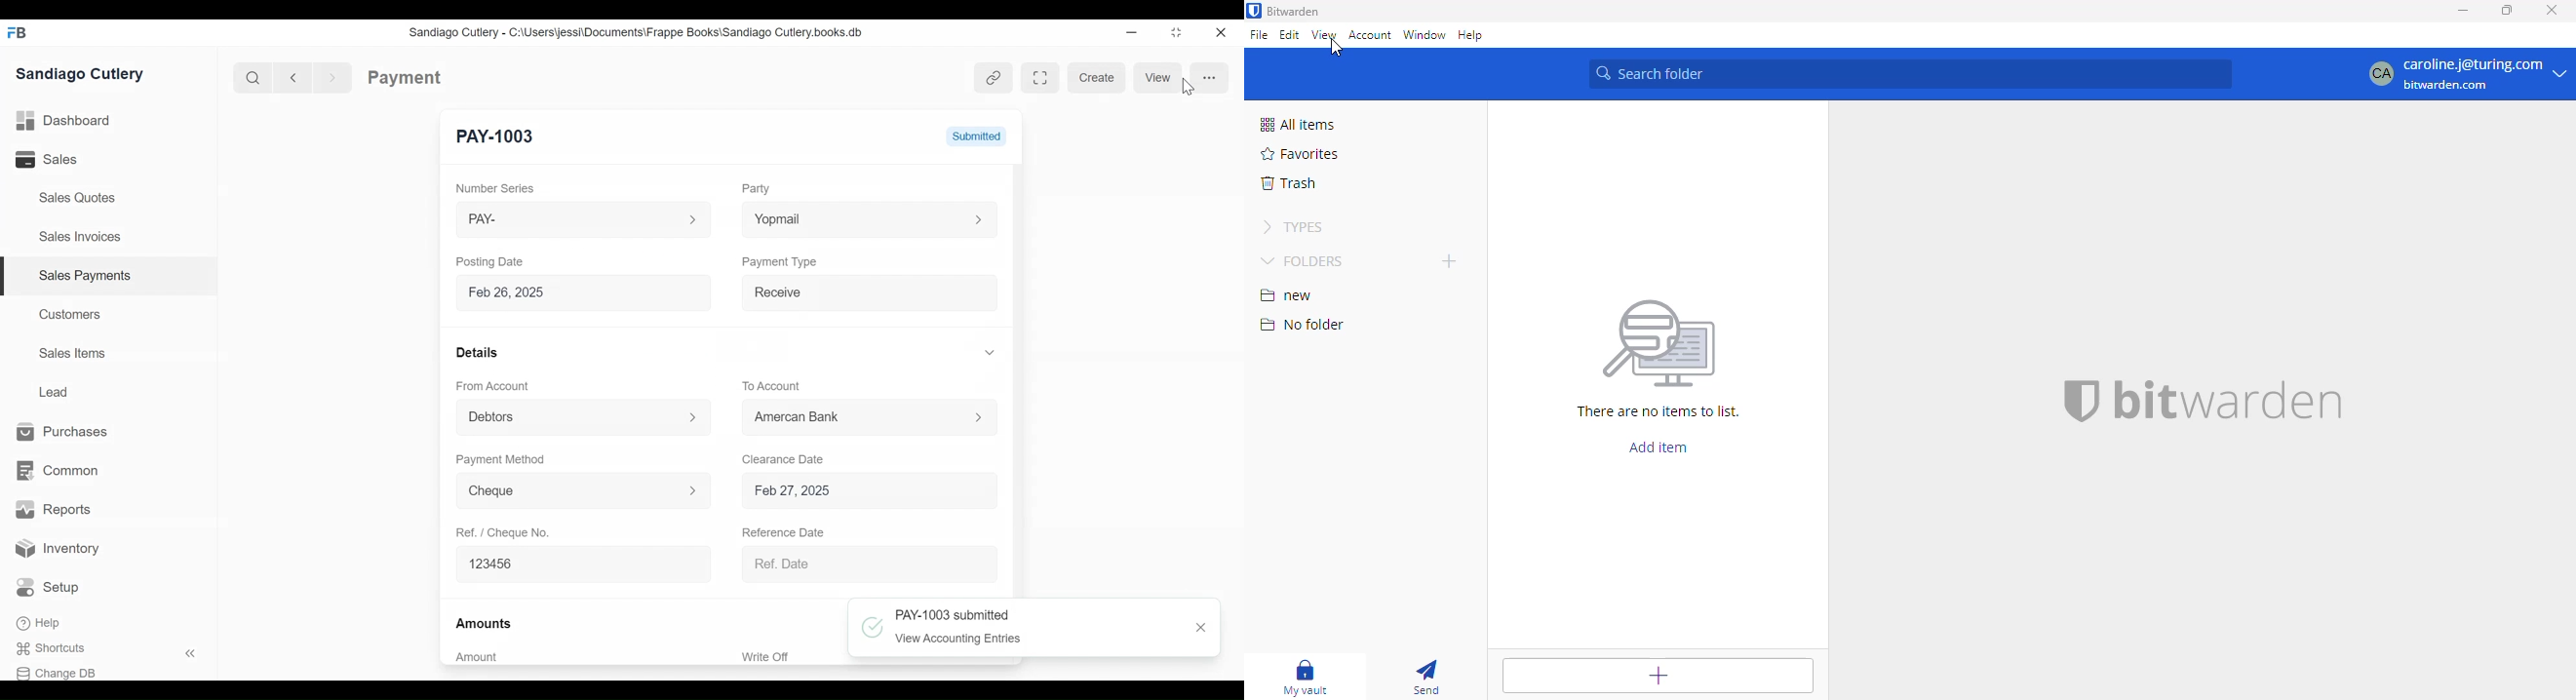 The width and height of the screenshot is (2576, 700). I want to click on Expand, so click(977, 417).